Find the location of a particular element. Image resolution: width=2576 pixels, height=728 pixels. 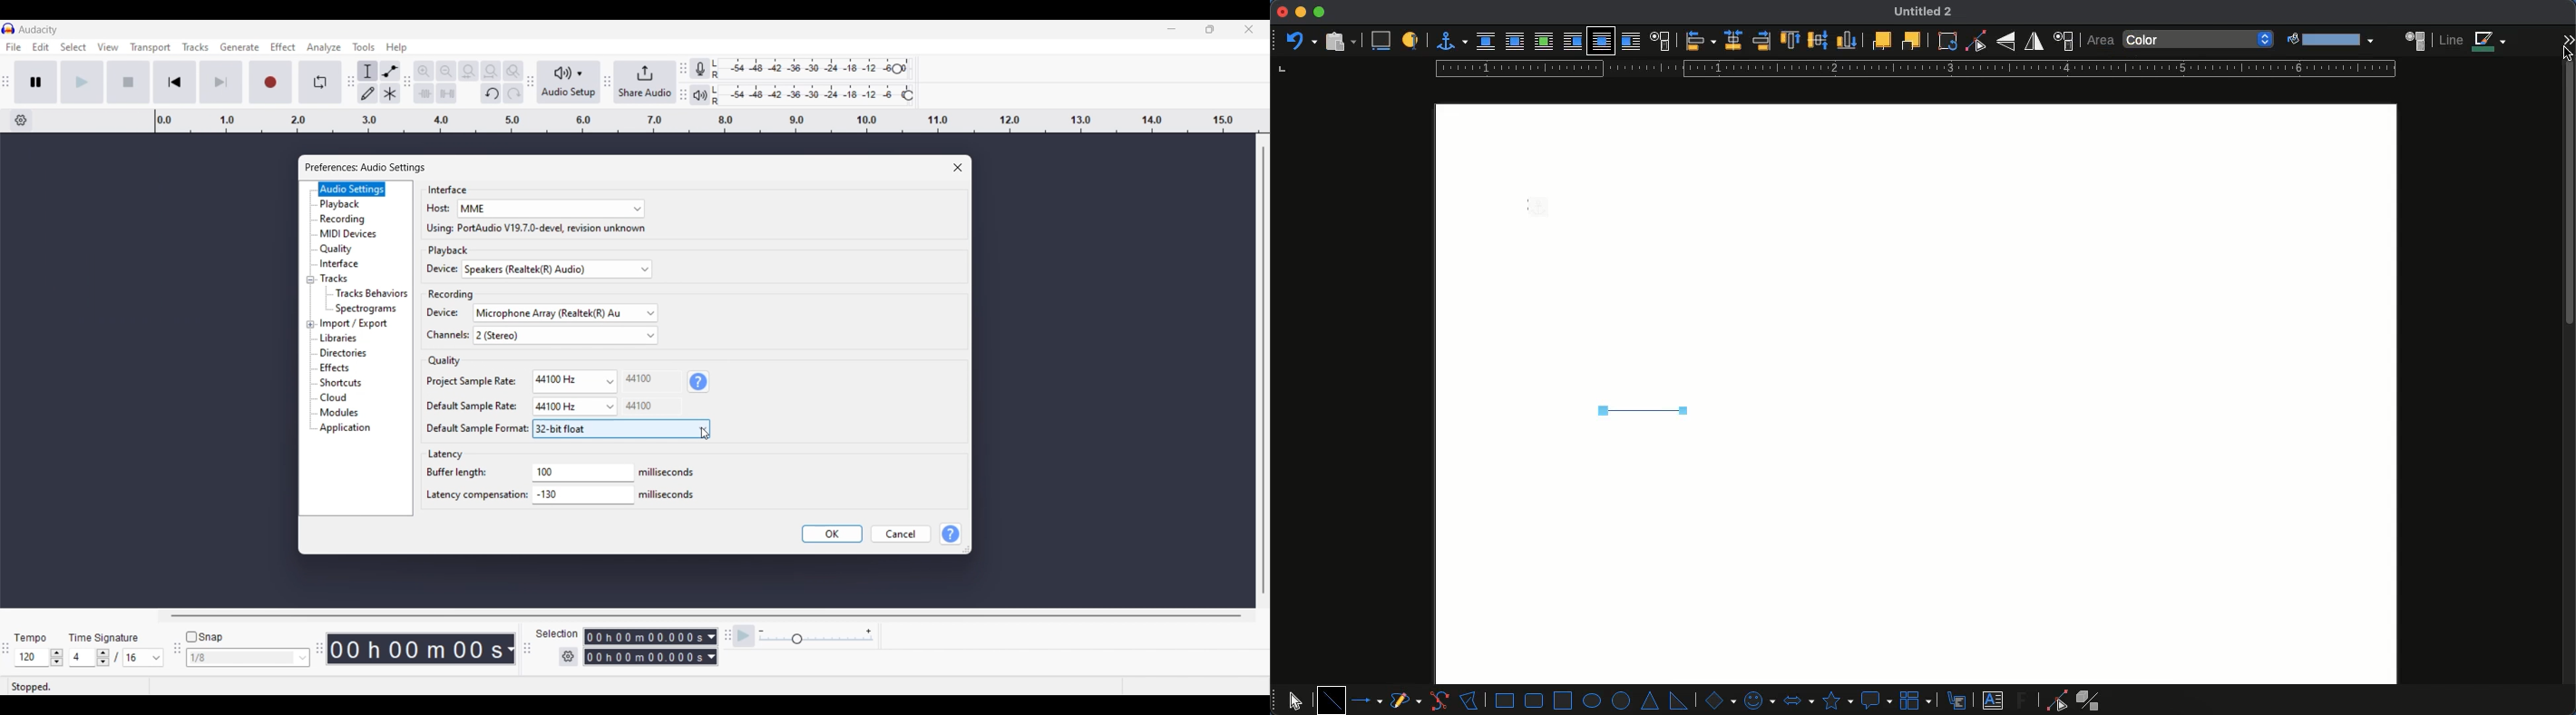

Fit project to width is located at coordinates (492, 71).